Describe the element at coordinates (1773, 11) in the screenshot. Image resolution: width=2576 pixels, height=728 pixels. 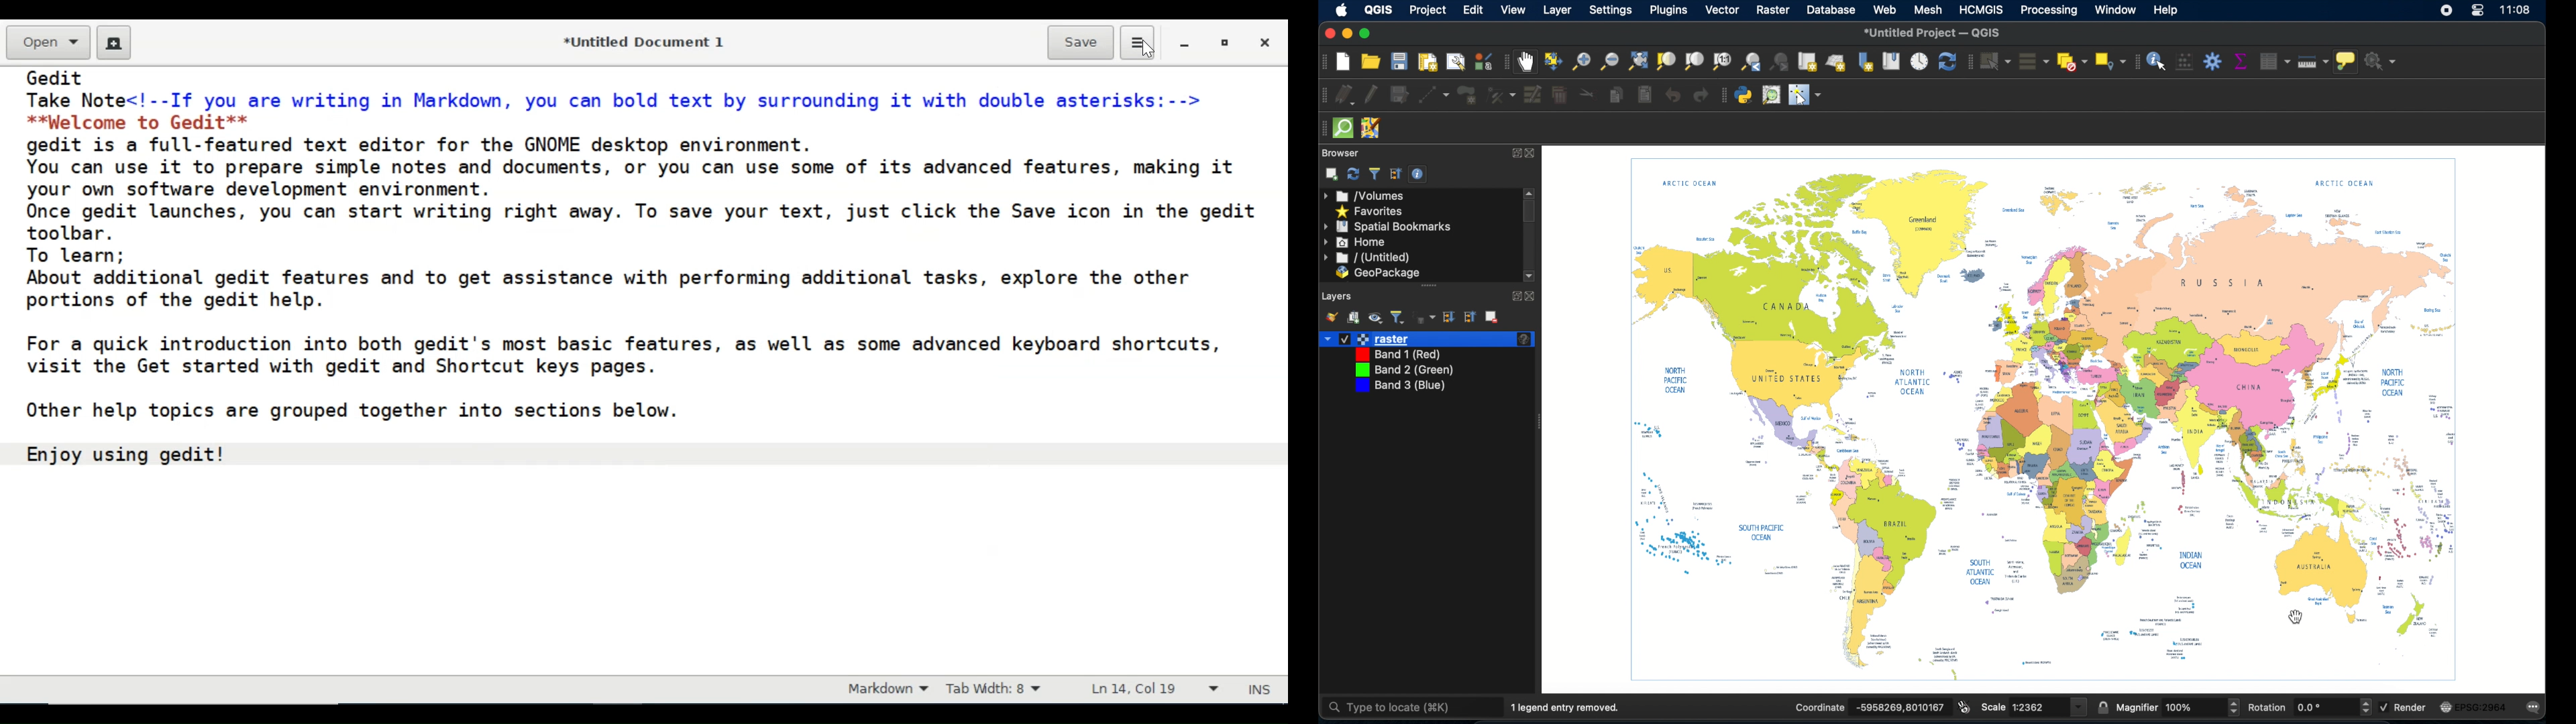
I see `raster` at that location.